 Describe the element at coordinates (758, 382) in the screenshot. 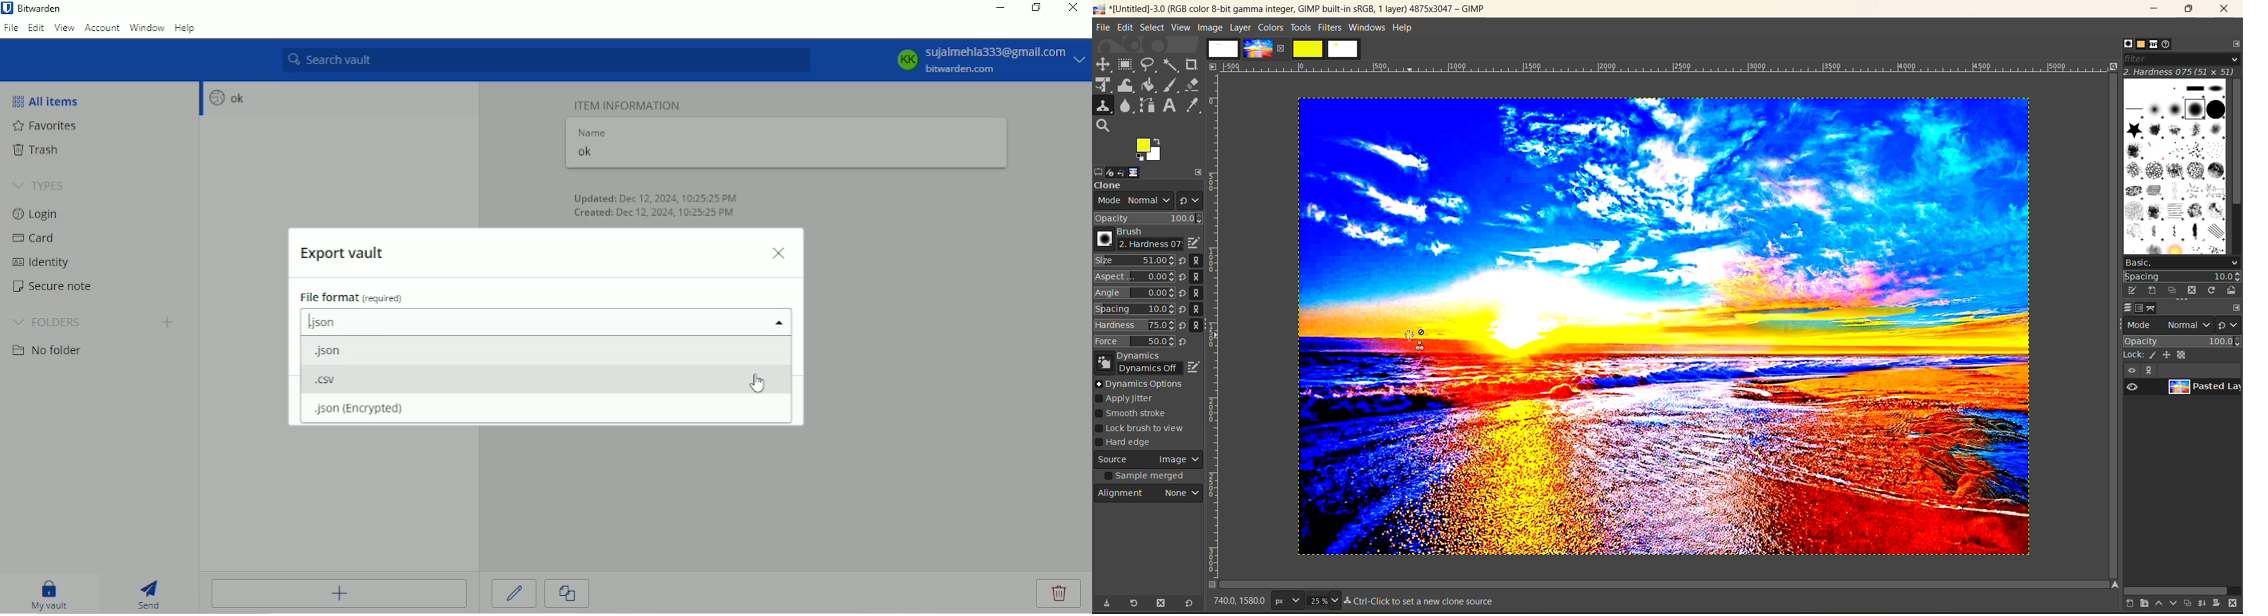

I see `Cursor` at that location.